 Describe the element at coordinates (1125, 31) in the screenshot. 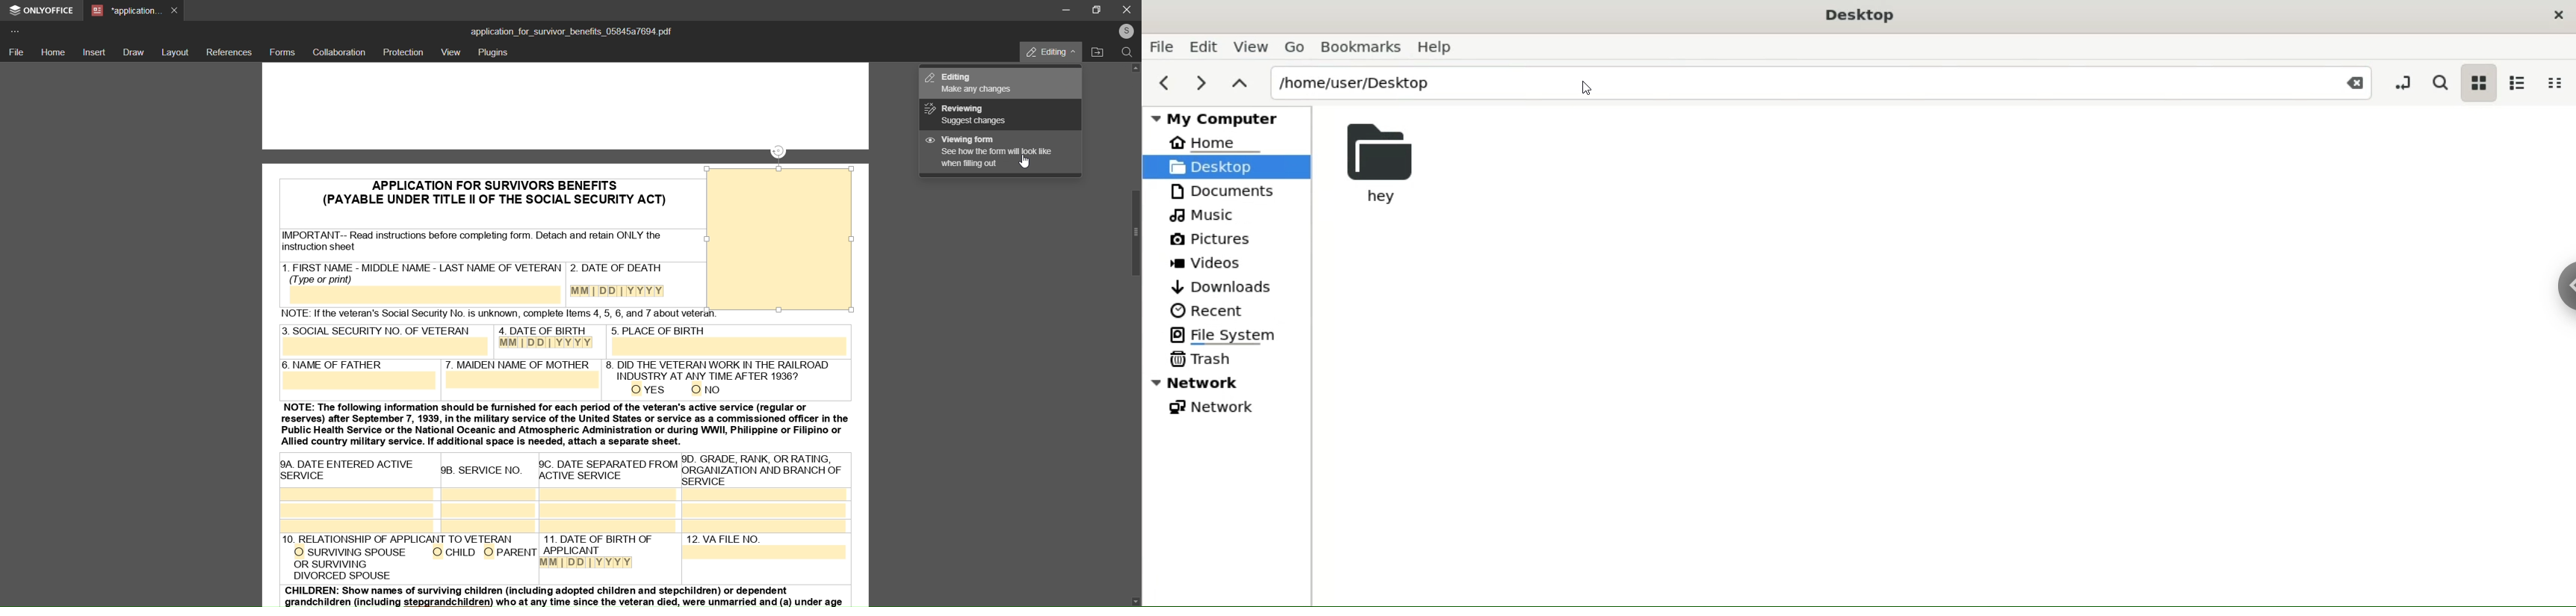

I see `user` at that location.